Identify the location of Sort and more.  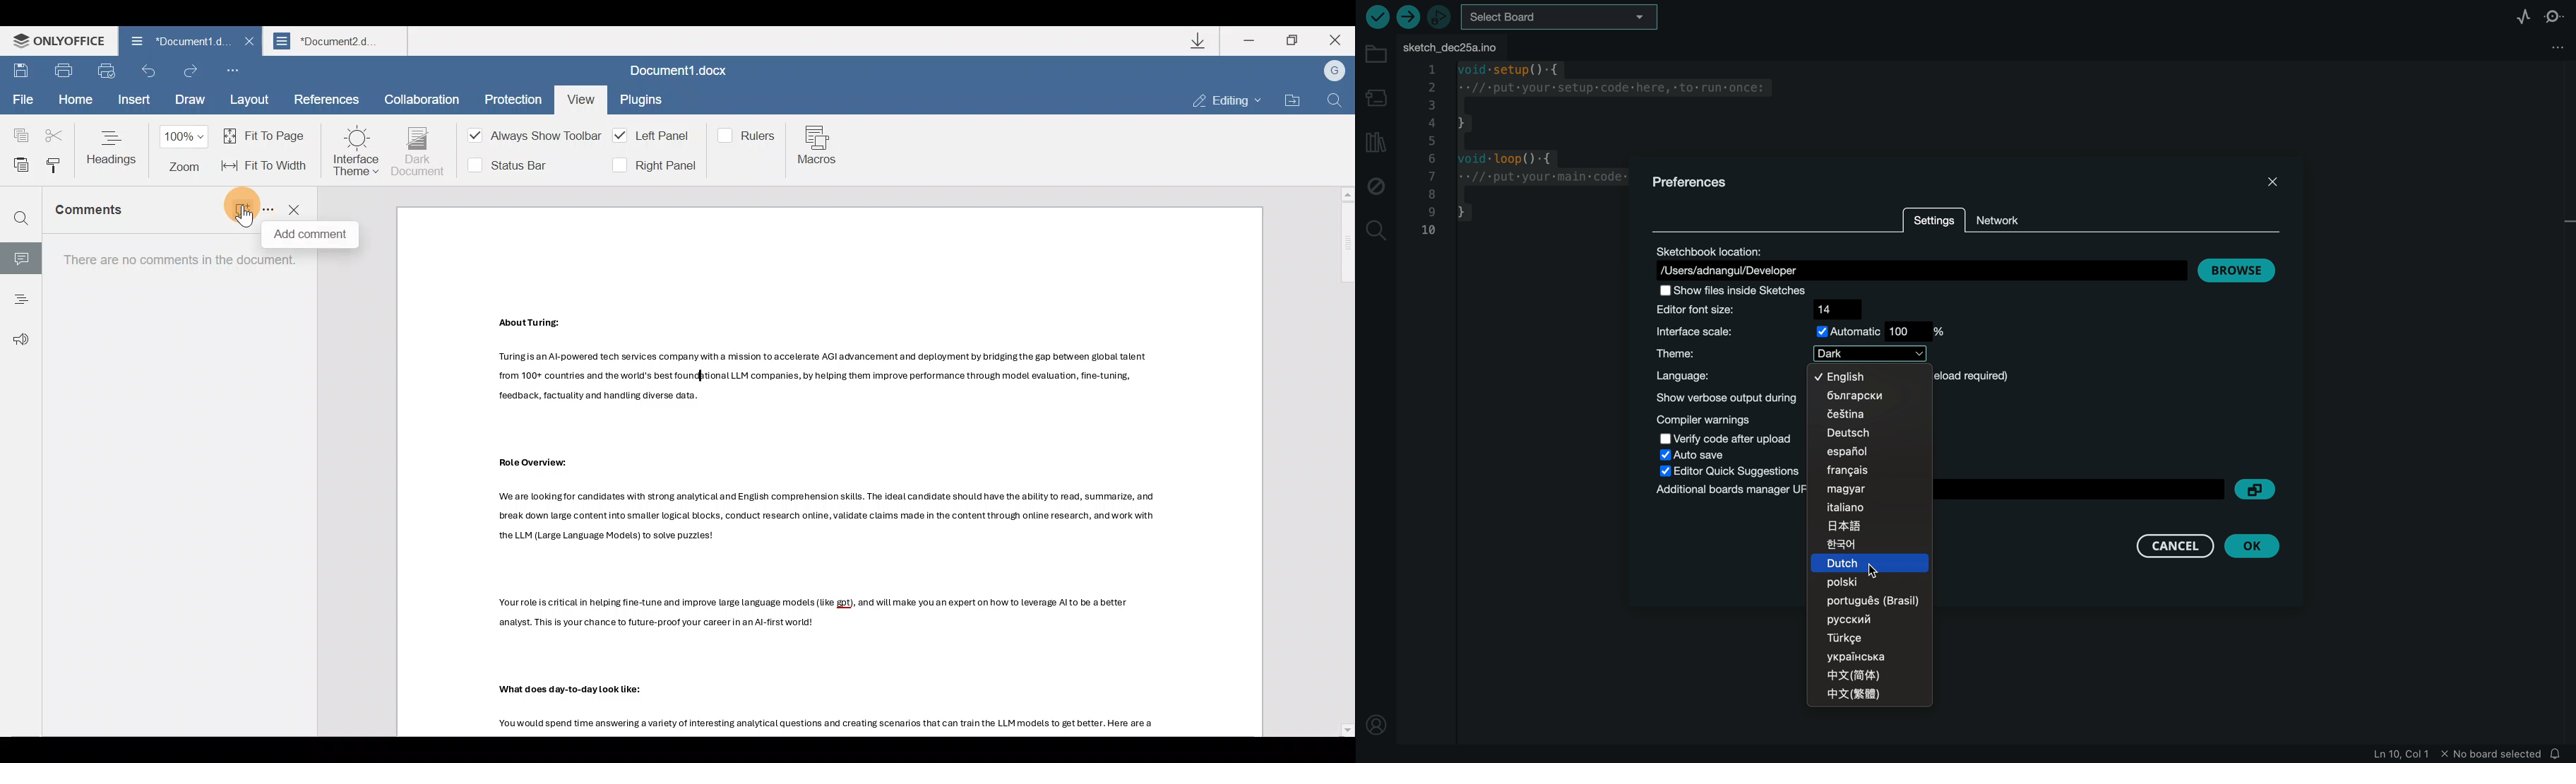
(266, 208).